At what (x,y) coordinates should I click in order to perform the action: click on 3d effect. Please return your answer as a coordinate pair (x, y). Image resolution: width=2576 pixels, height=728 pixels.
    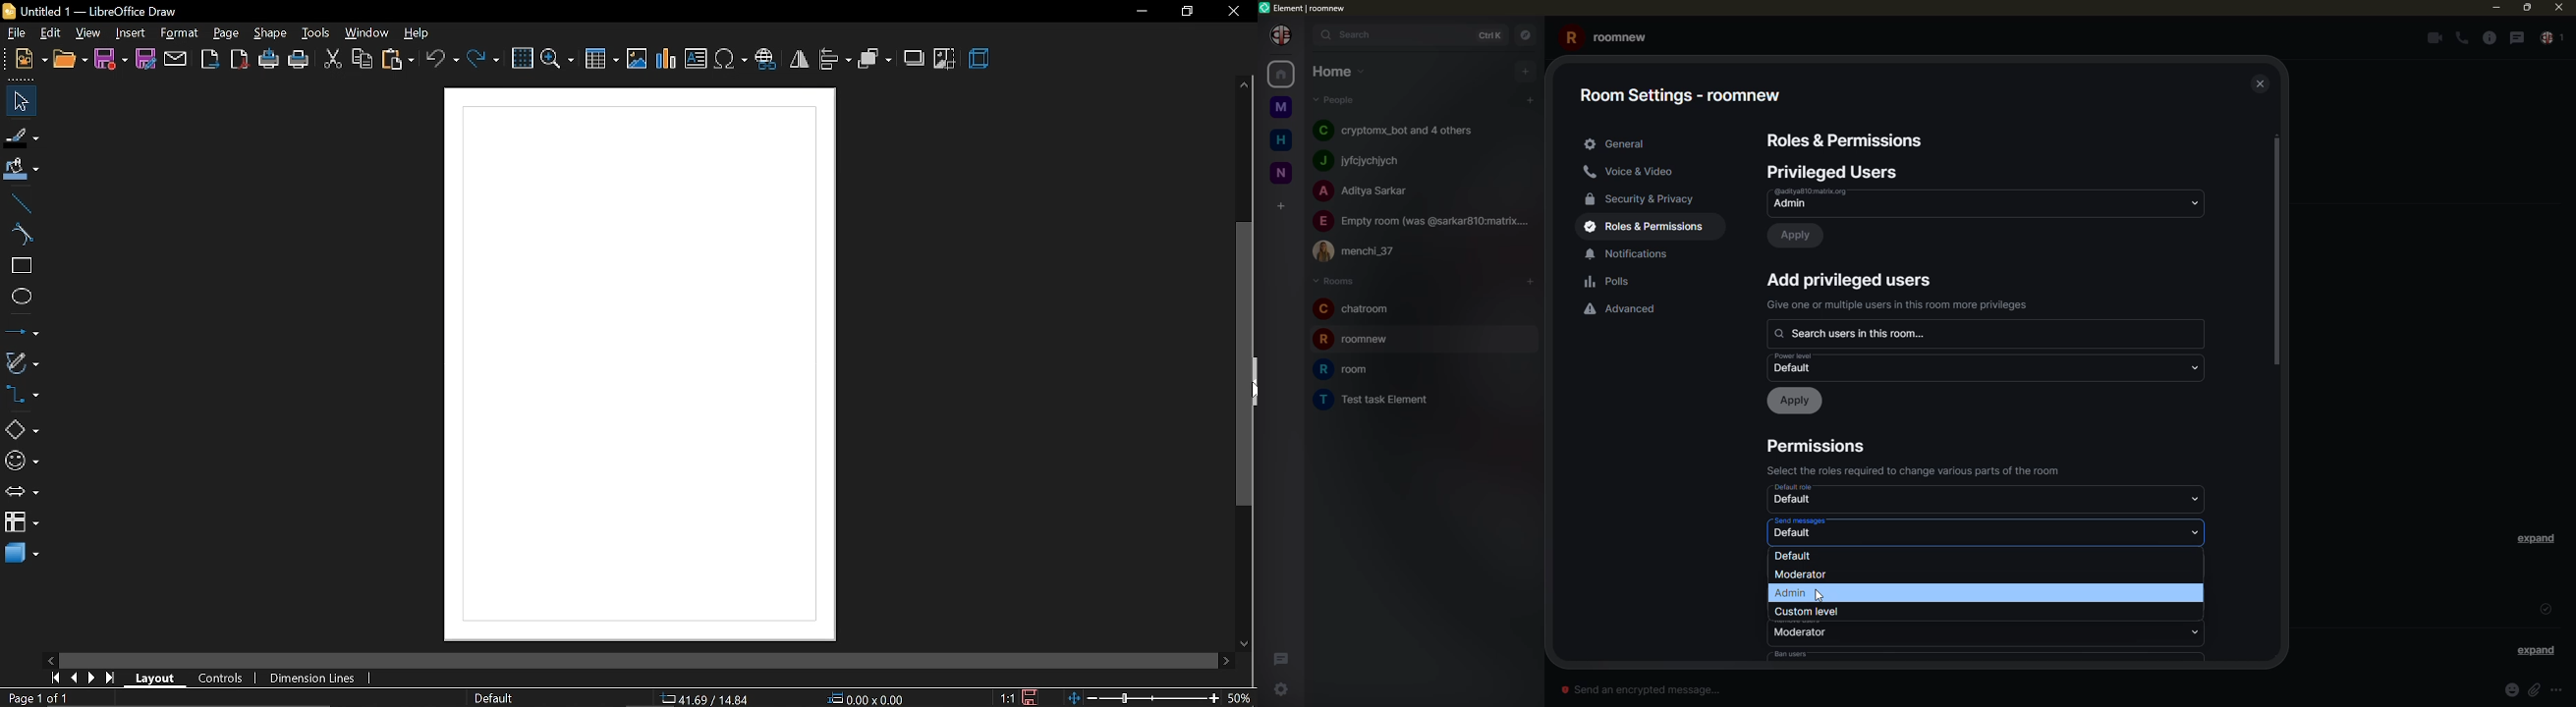
    Looking at the image, I should click on (979, 58).